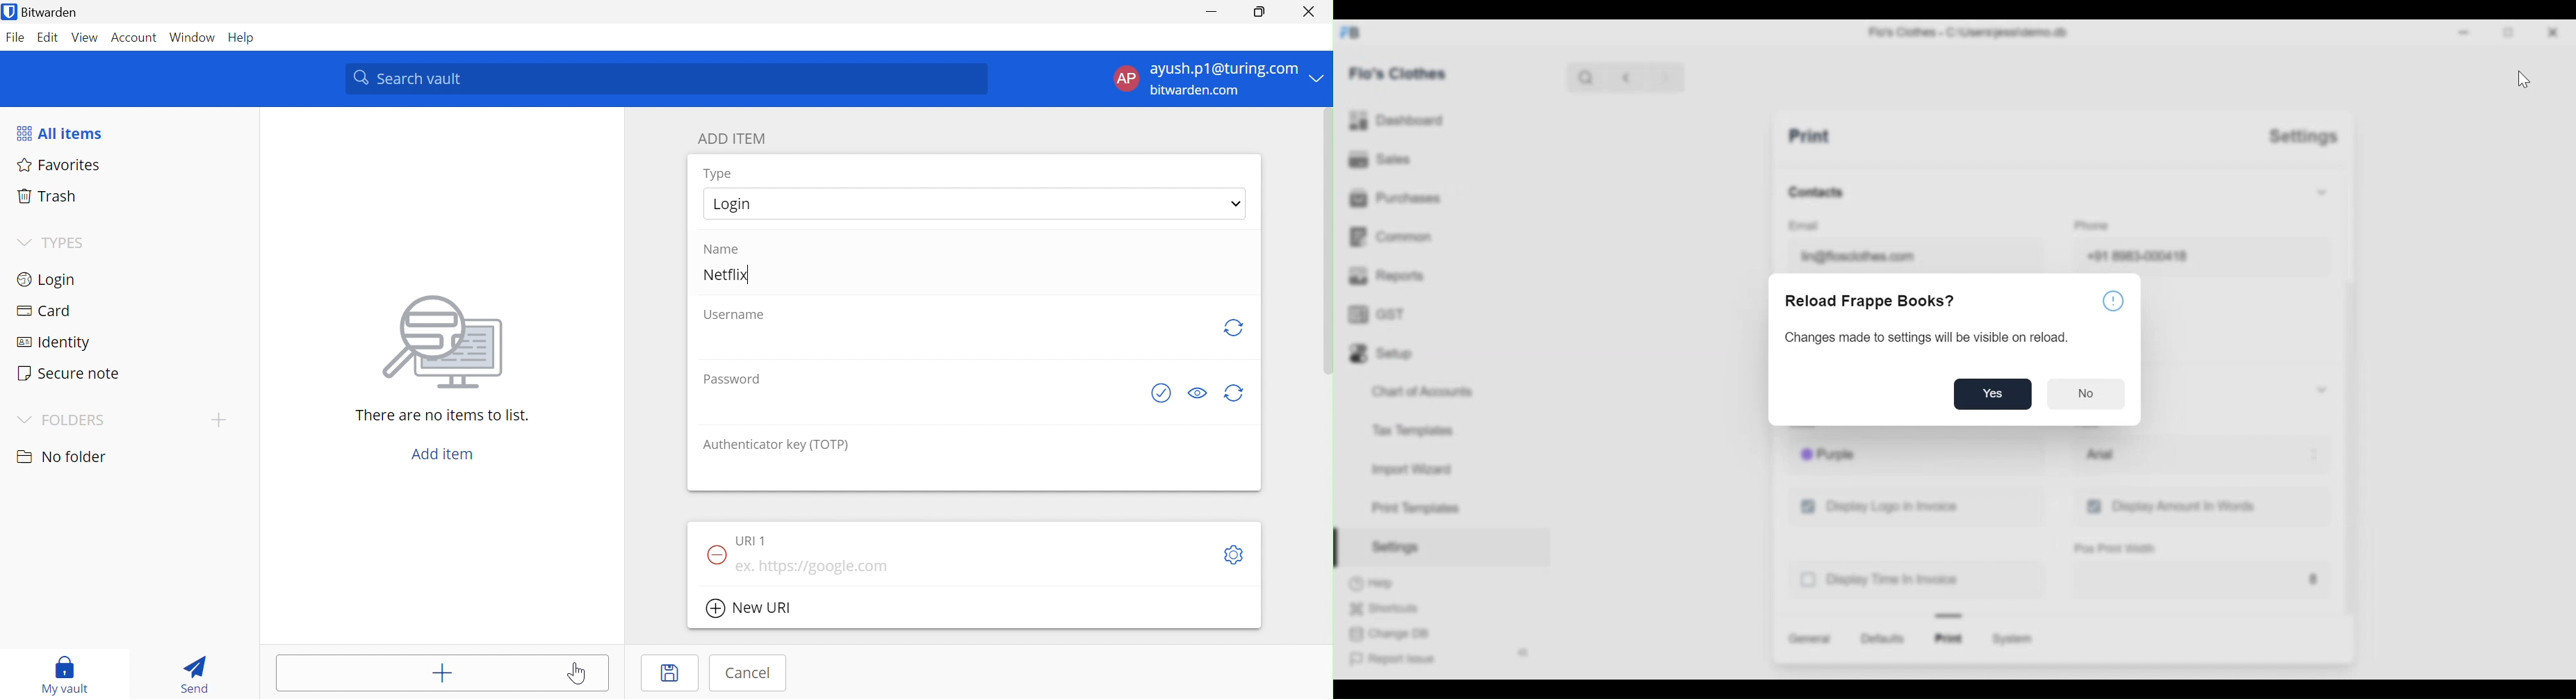 The image size is (2576, 700). Describe the element at coordinates (814, 566) in the screenshot. I see `ex. https://google.com` at that location.